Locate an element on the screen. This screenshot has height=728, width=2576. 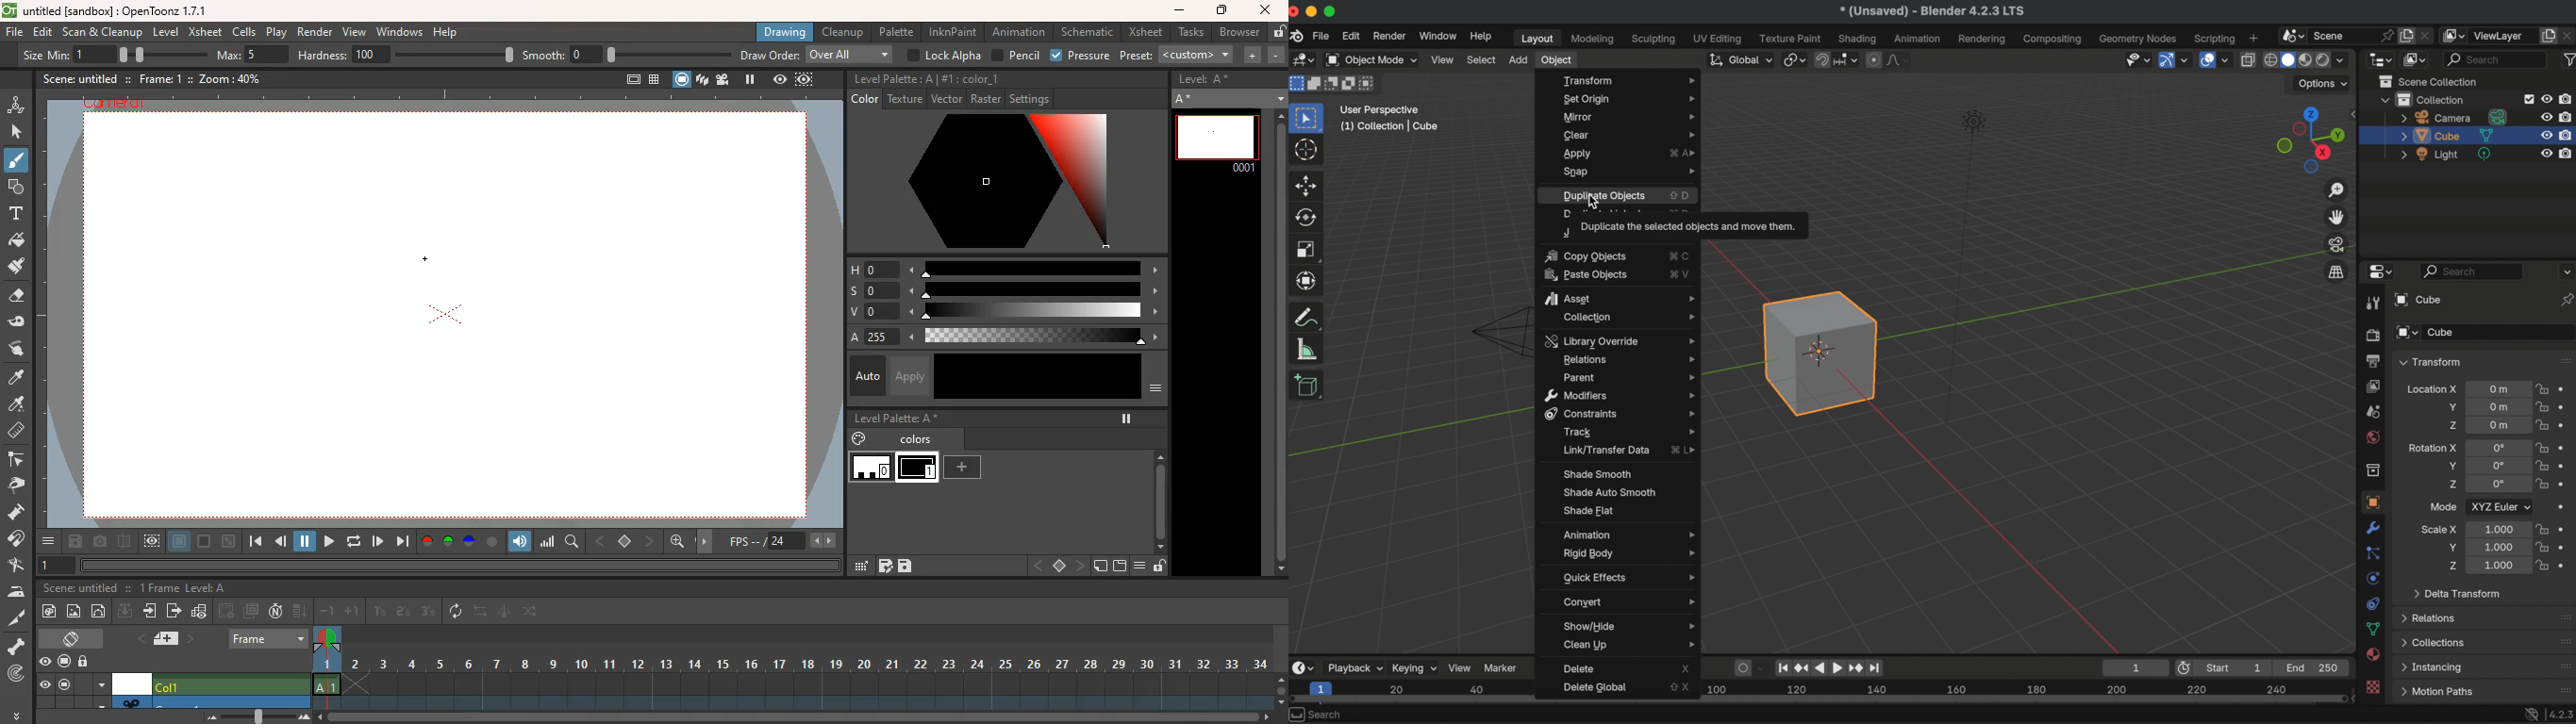
Search is located at coordinates (1319, 714).